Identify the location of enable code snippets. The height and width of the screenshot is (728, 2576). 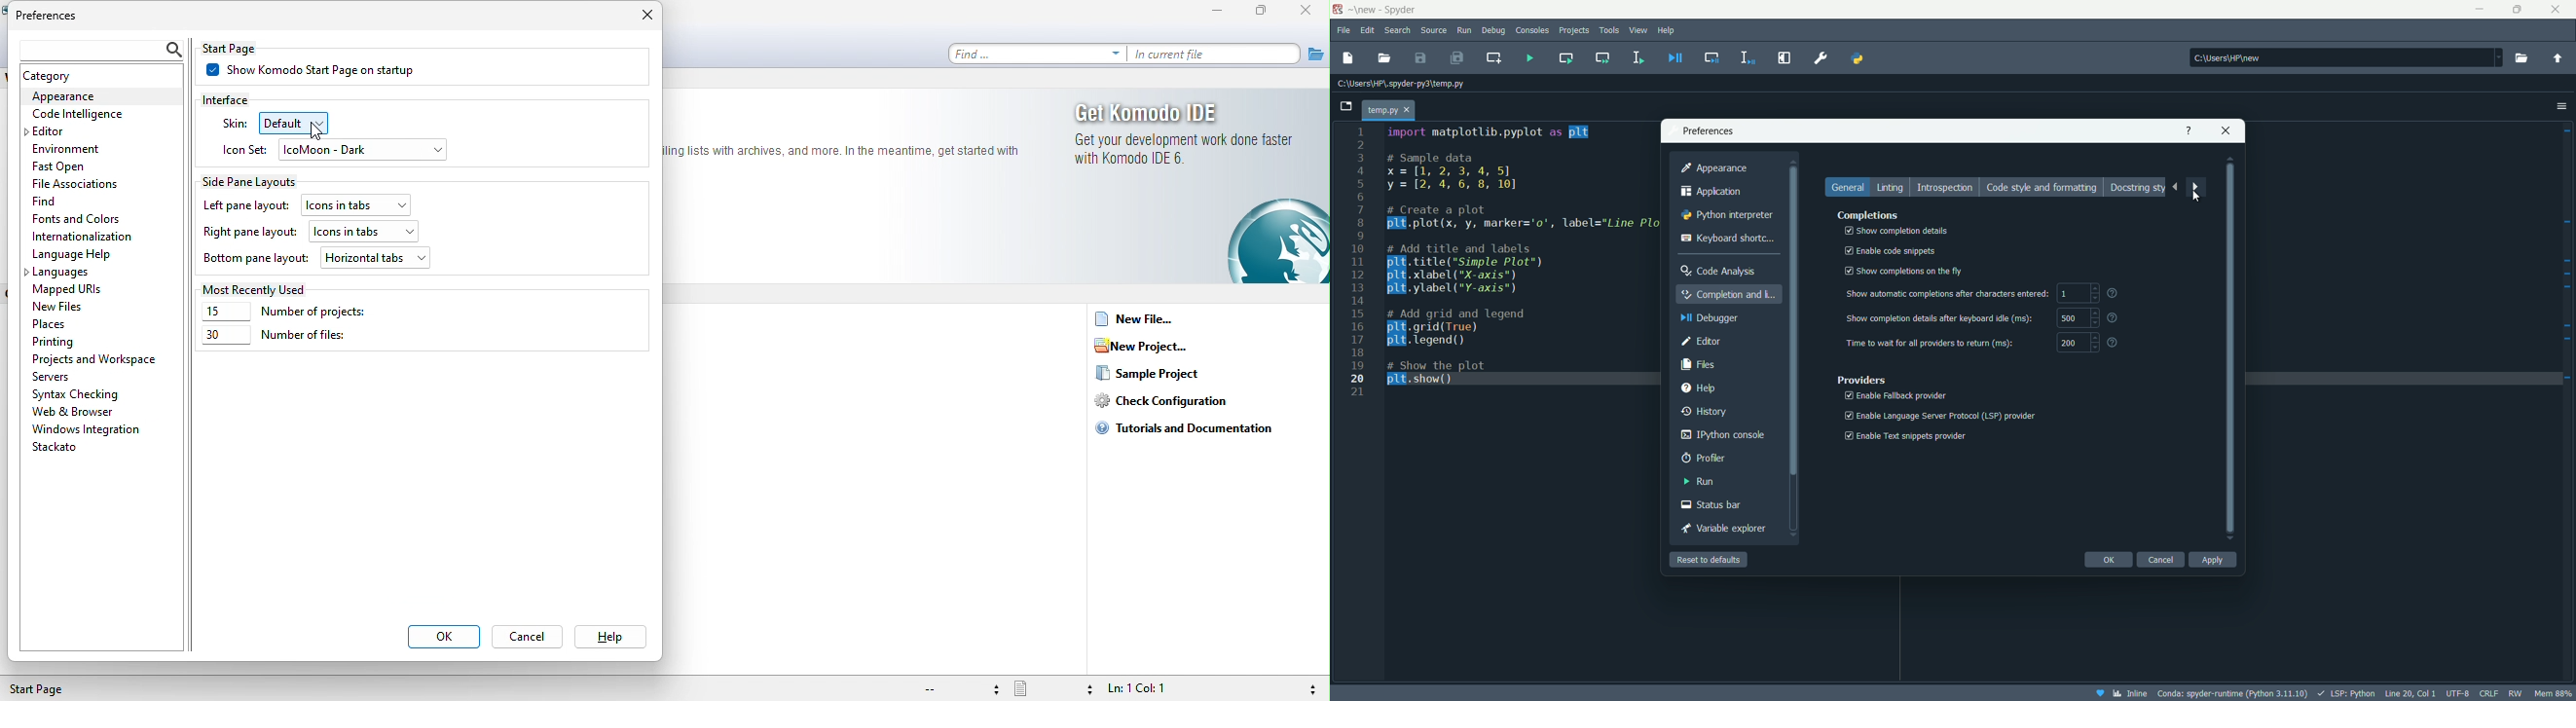
(1888, 251).